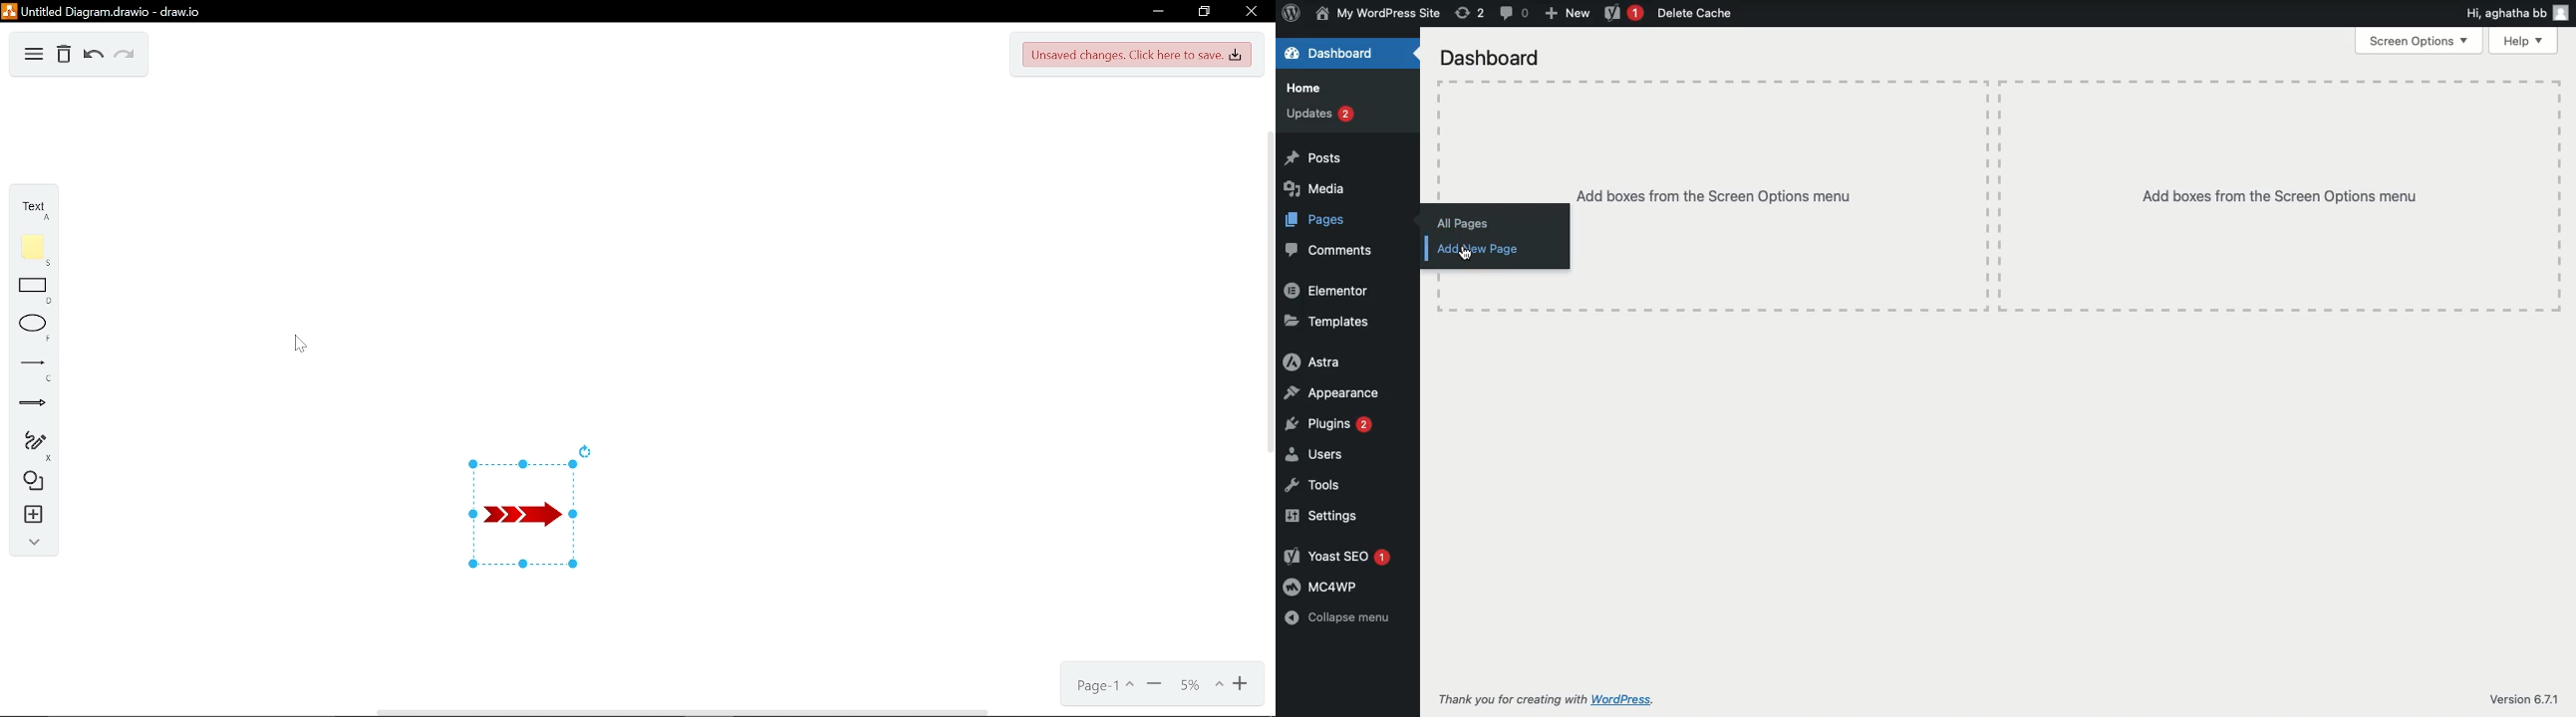 Image resolution: width=2576 pixels, height=728 pixels. What do you see at coordinates (28, 364) in the screenshot?
I see `Line` at bounding box center [28, 364].